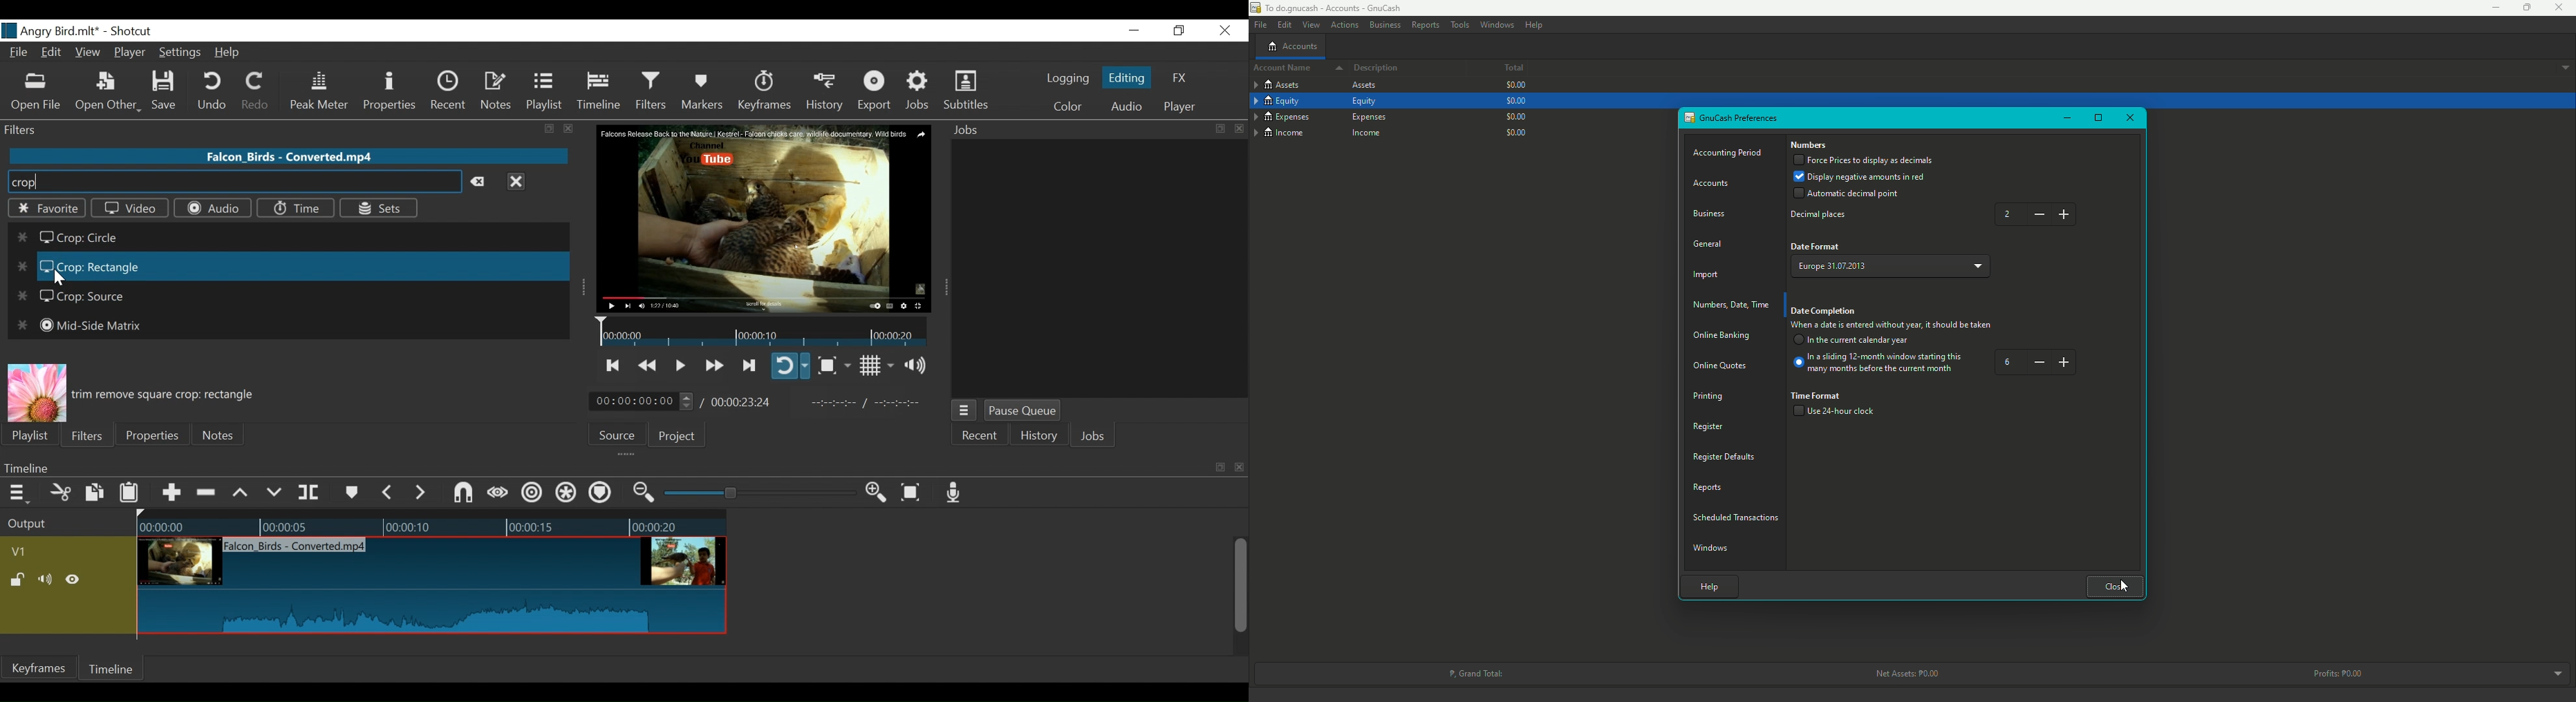  What do you see at coordinates (38, 668) in the screenshot?
I see `Keyframes` at bounding box center [38, 668].